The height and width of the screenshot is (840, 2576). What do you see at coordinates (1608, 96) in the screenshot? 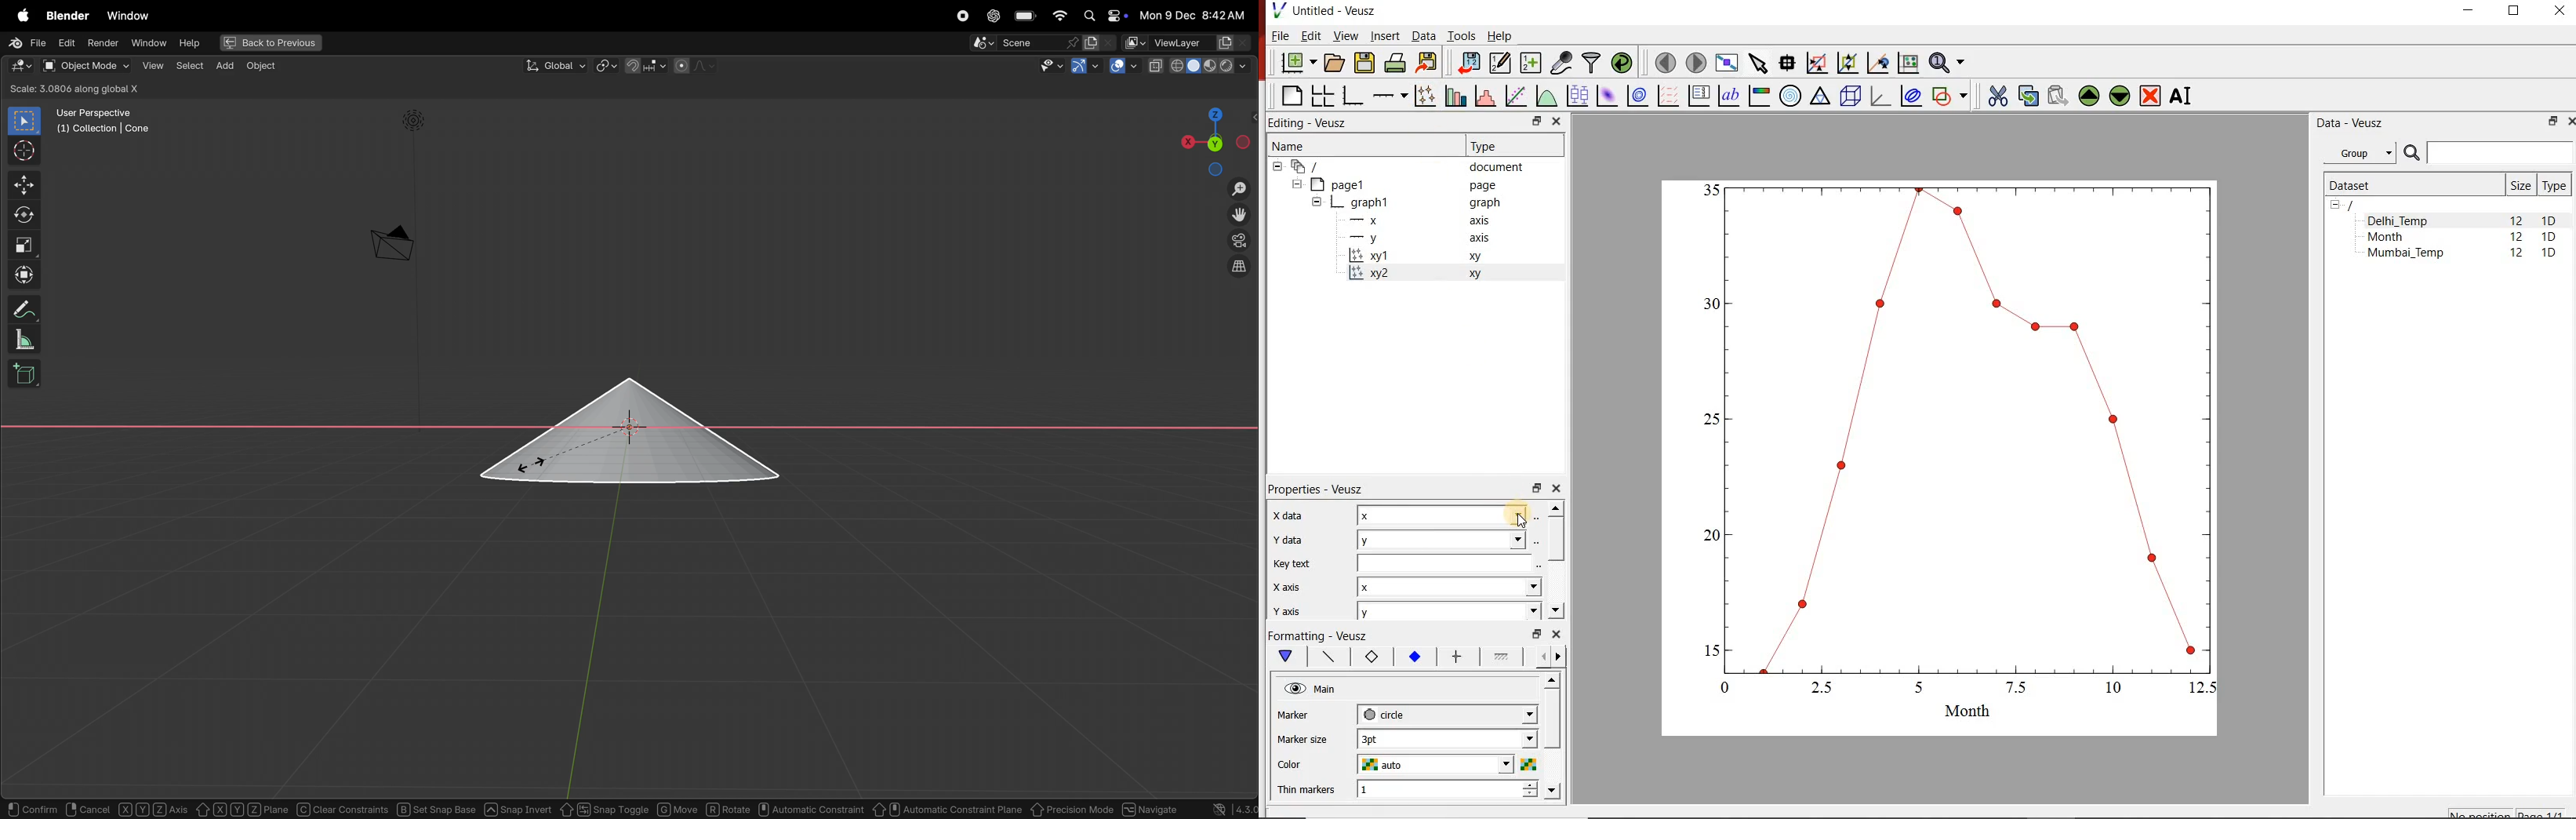
I see `plot a 2d dataset as an image` at bounding box center [1608, 96].